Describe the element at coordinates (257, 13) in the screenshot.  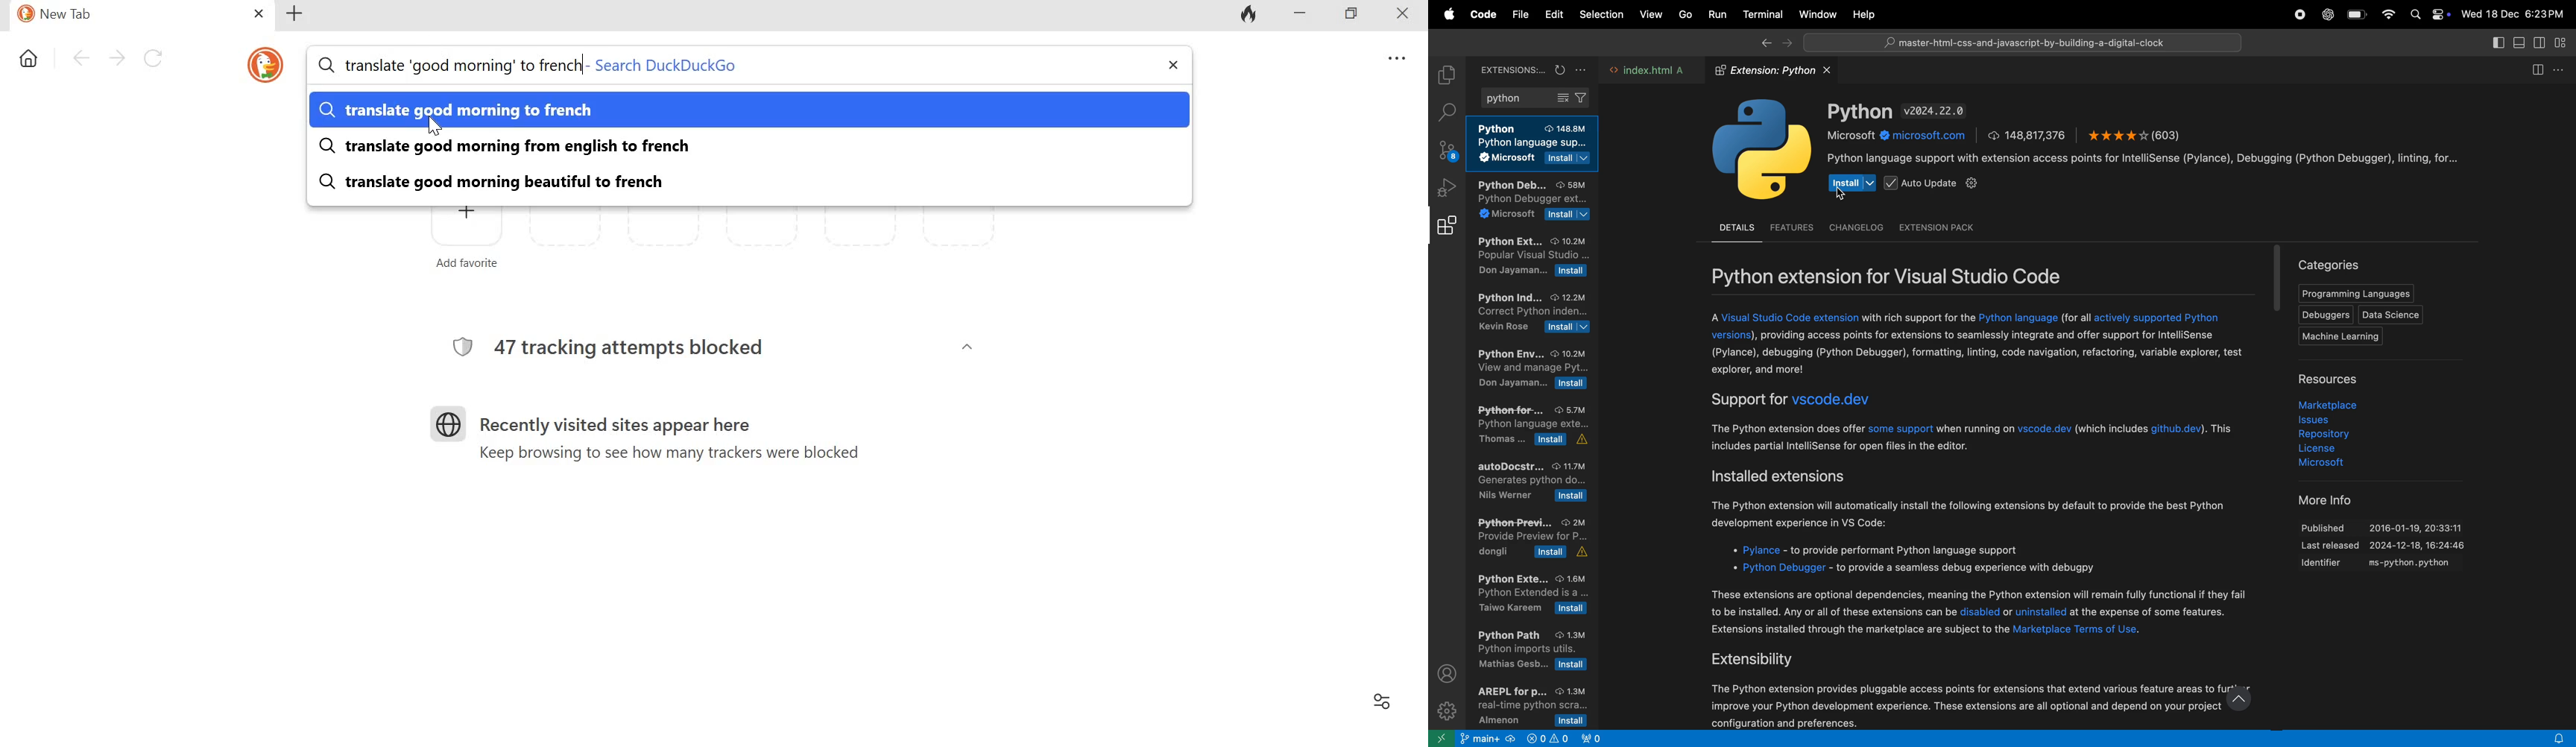
I see `close` at that location.